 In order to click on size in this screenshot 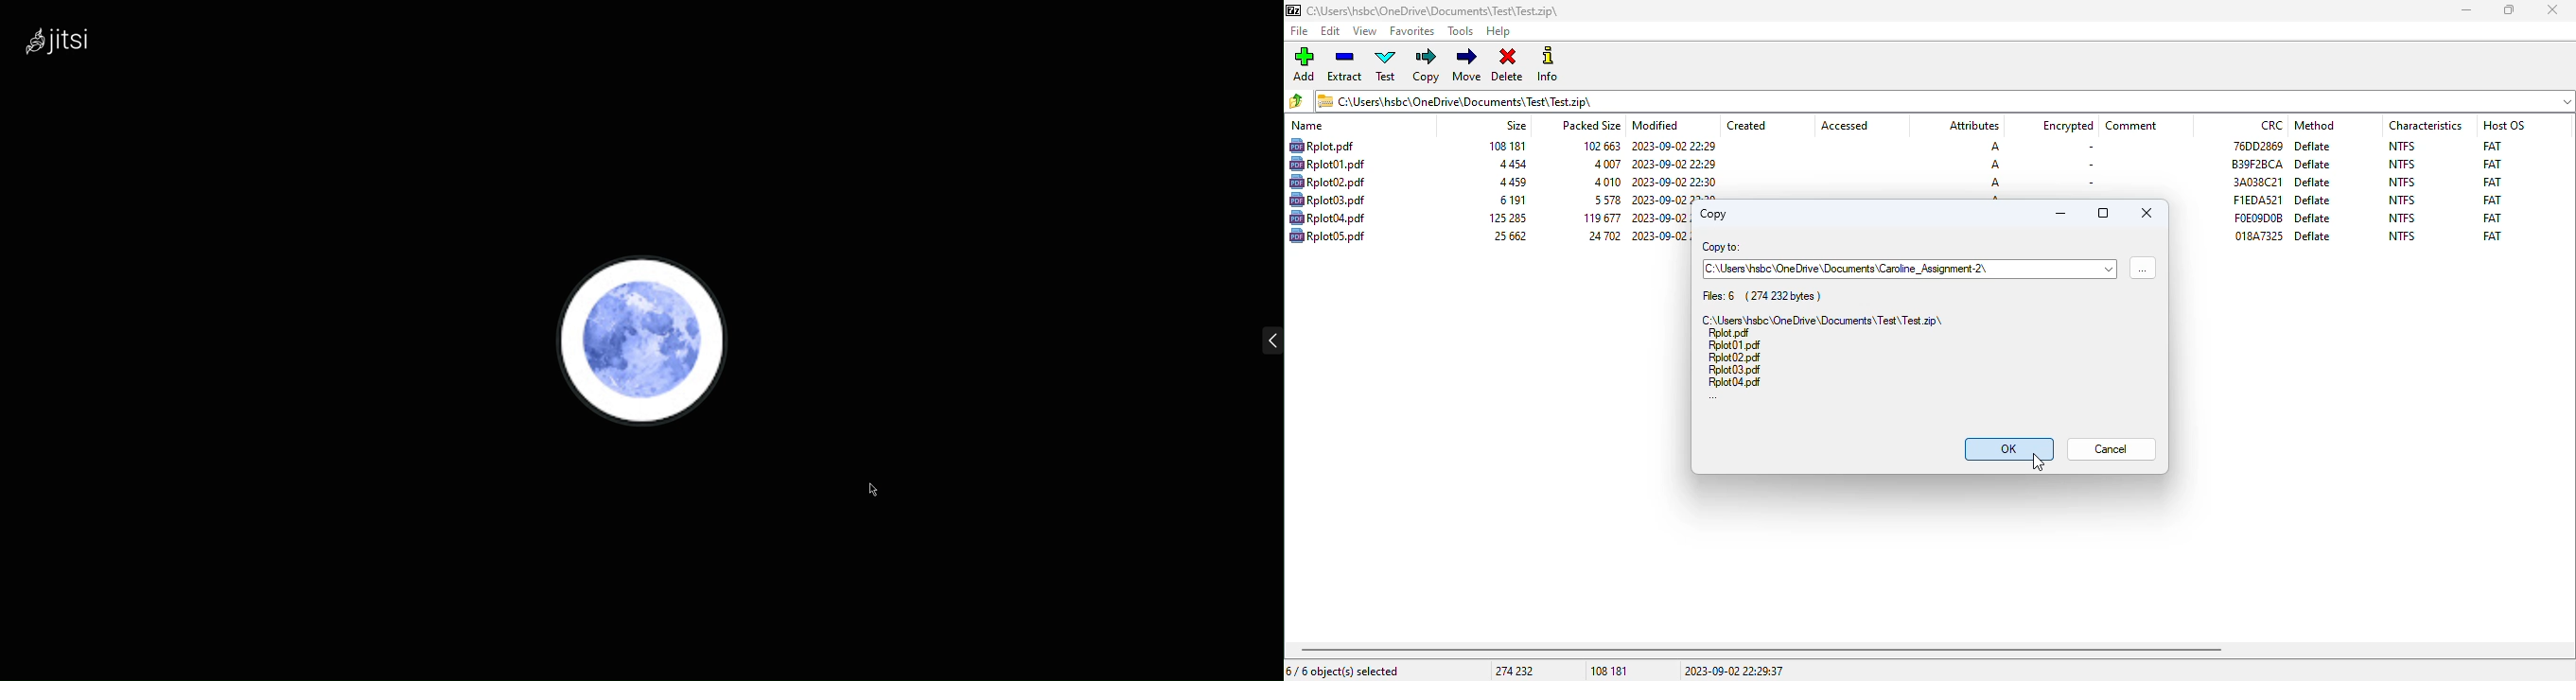, I will do `click(1511, 200)`.